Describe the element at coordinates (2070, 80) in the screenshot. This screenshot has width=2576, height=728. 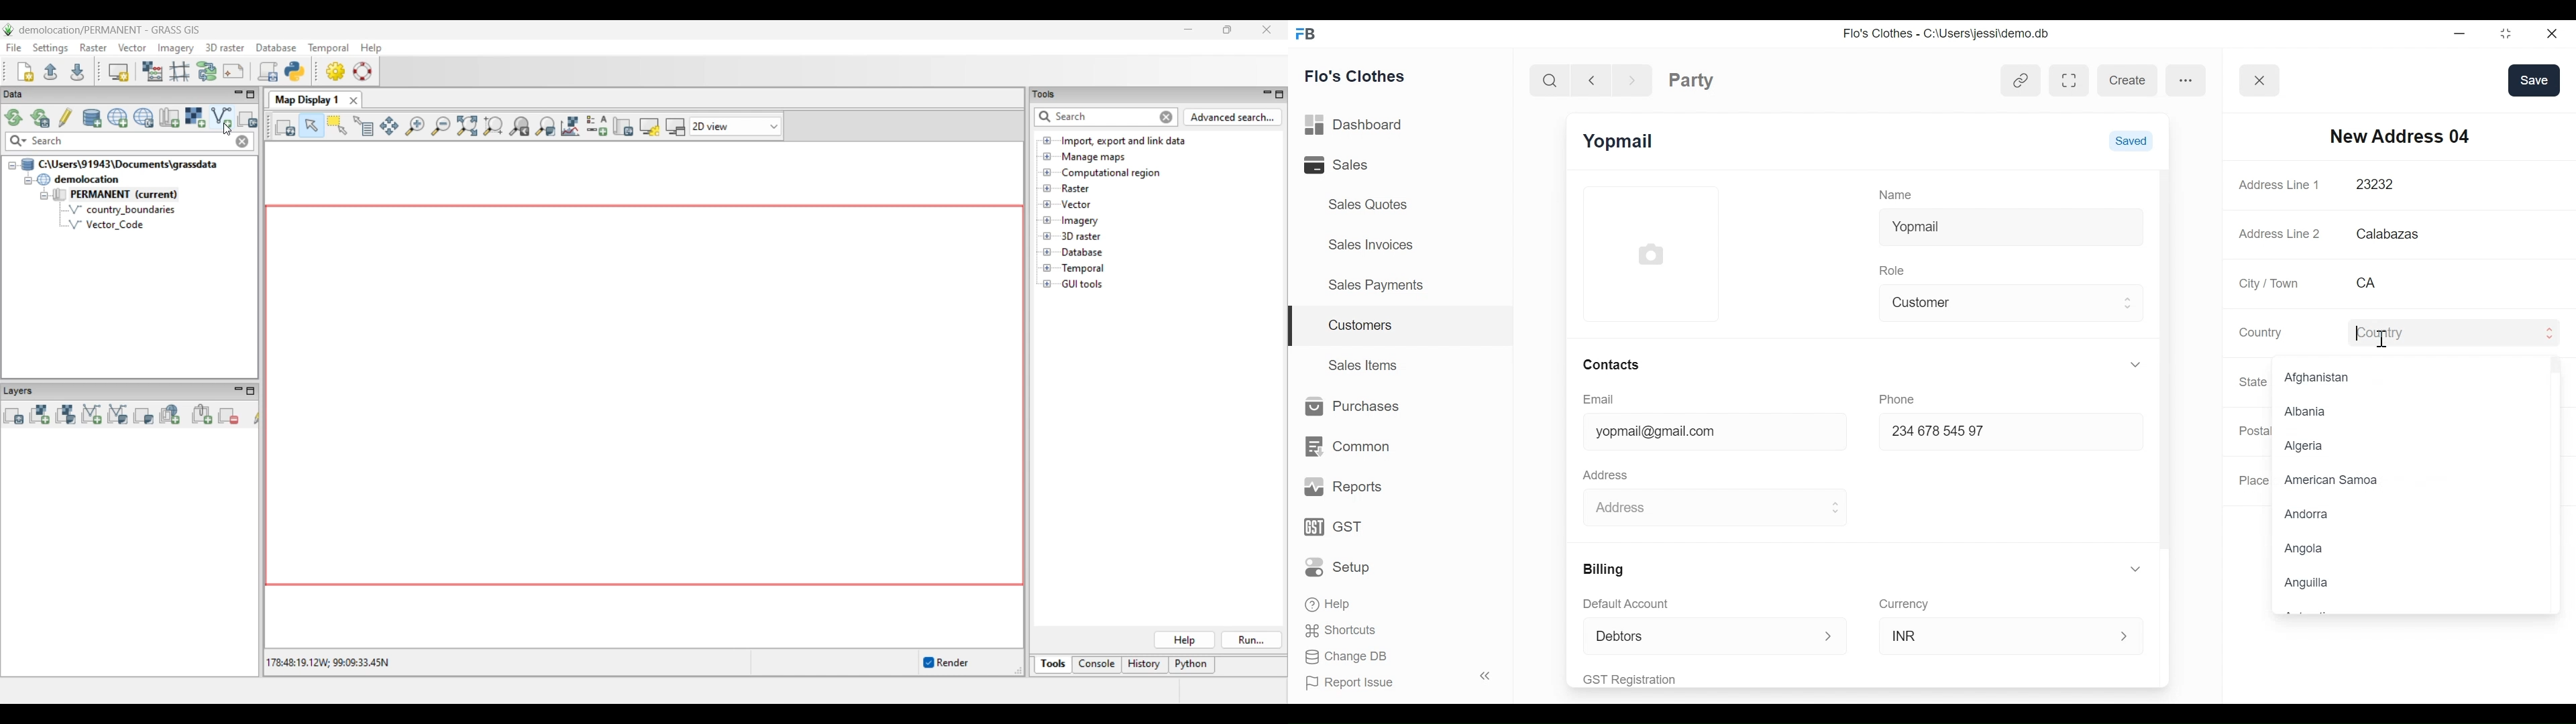
I see `Toggle between form and full width view` at that location.